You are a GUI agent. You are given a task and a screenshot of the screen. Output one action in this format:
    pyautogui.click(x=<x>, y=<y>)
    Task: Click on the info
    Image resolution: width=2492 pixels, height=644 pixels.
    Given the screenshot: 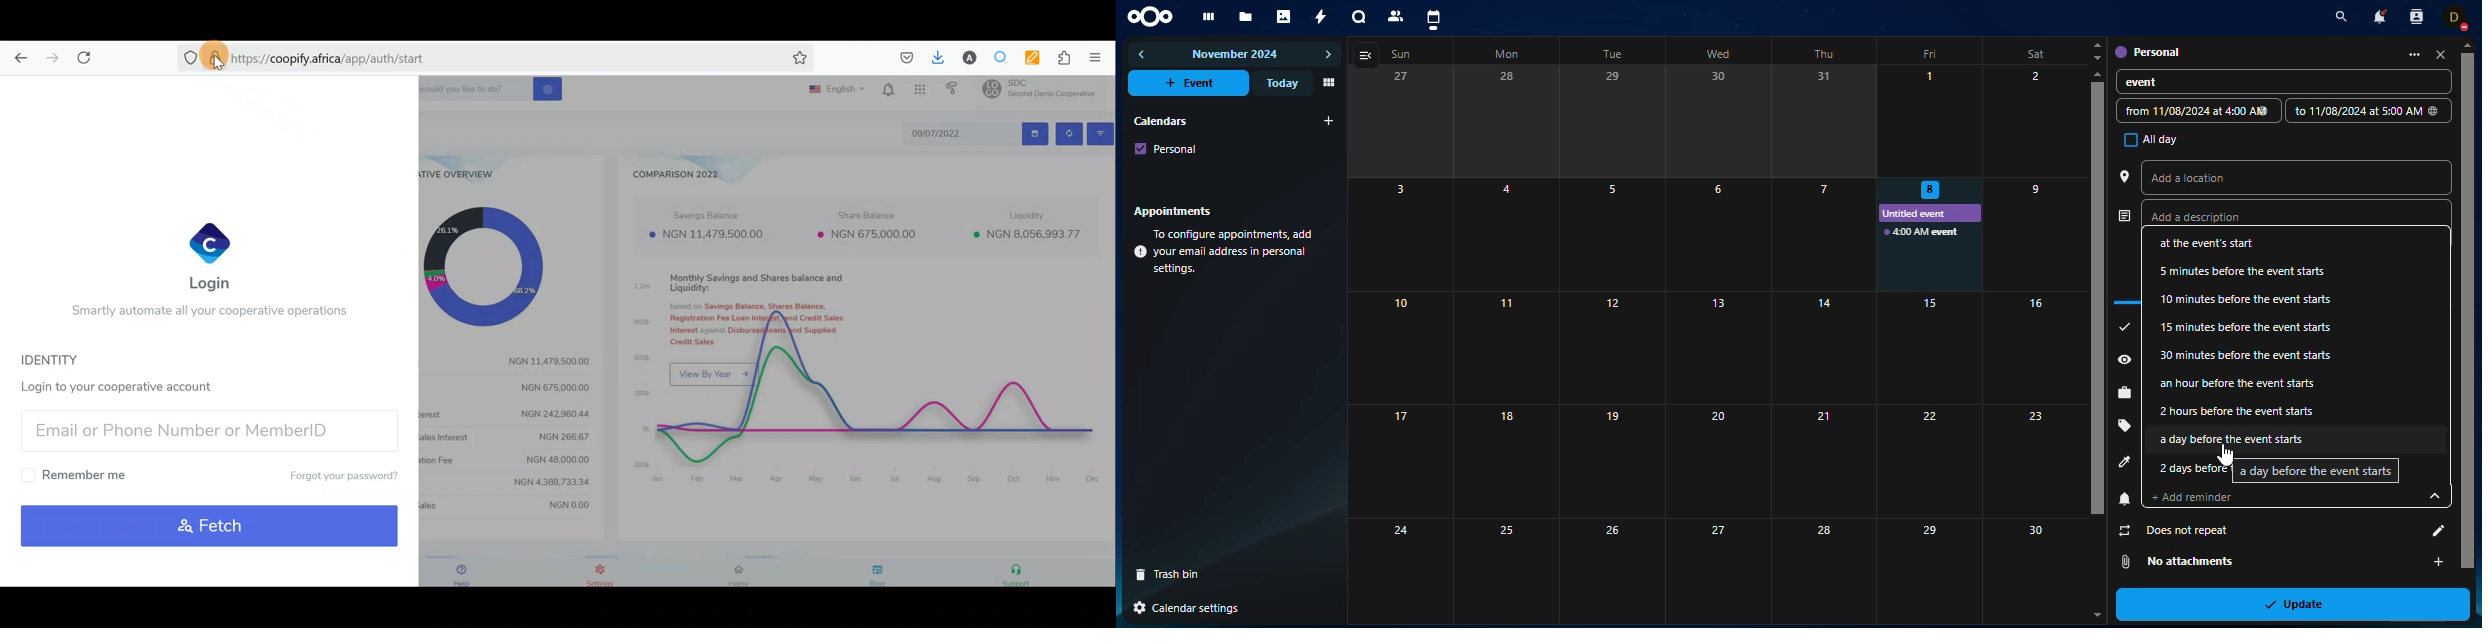 What is the action you would take?
    pyautogui.click(x=1226, y=252)
    